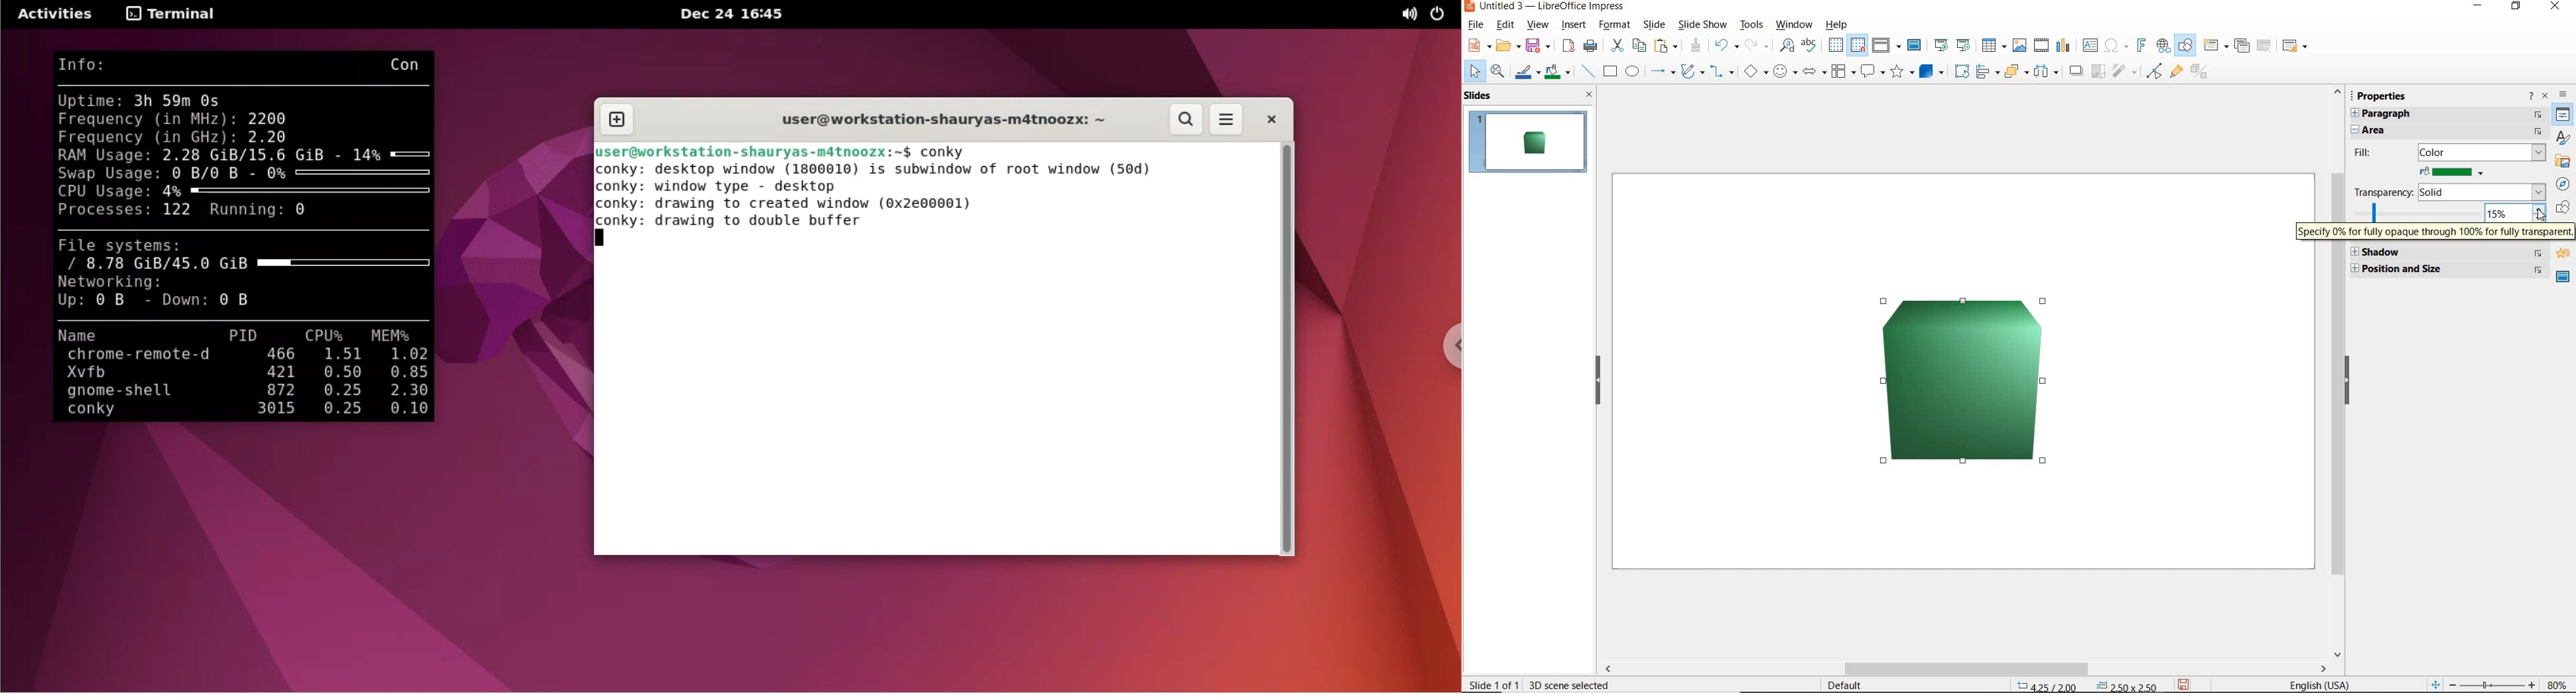  What do you see at coordinates (2334, 451) in the screenshot?
I see `SCROLLBAR` at bounding box center [2334, 451].